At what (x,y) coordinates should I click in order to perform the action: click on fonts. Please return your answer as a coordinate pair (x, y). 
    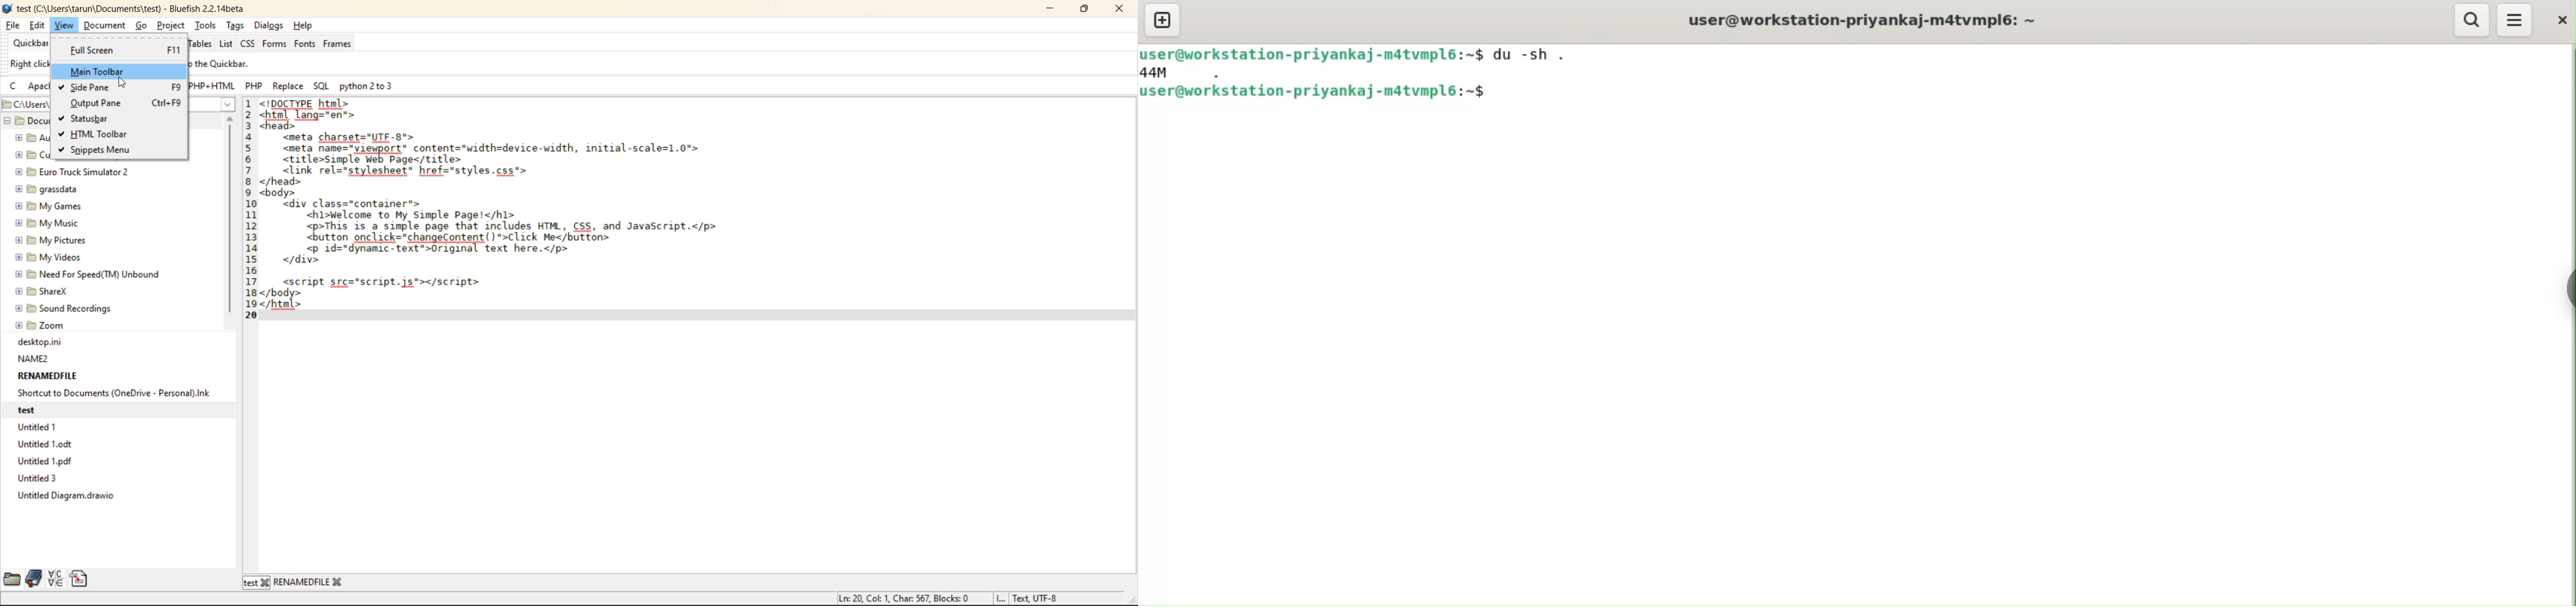
    Looking at the image, I should click on (306, 44).